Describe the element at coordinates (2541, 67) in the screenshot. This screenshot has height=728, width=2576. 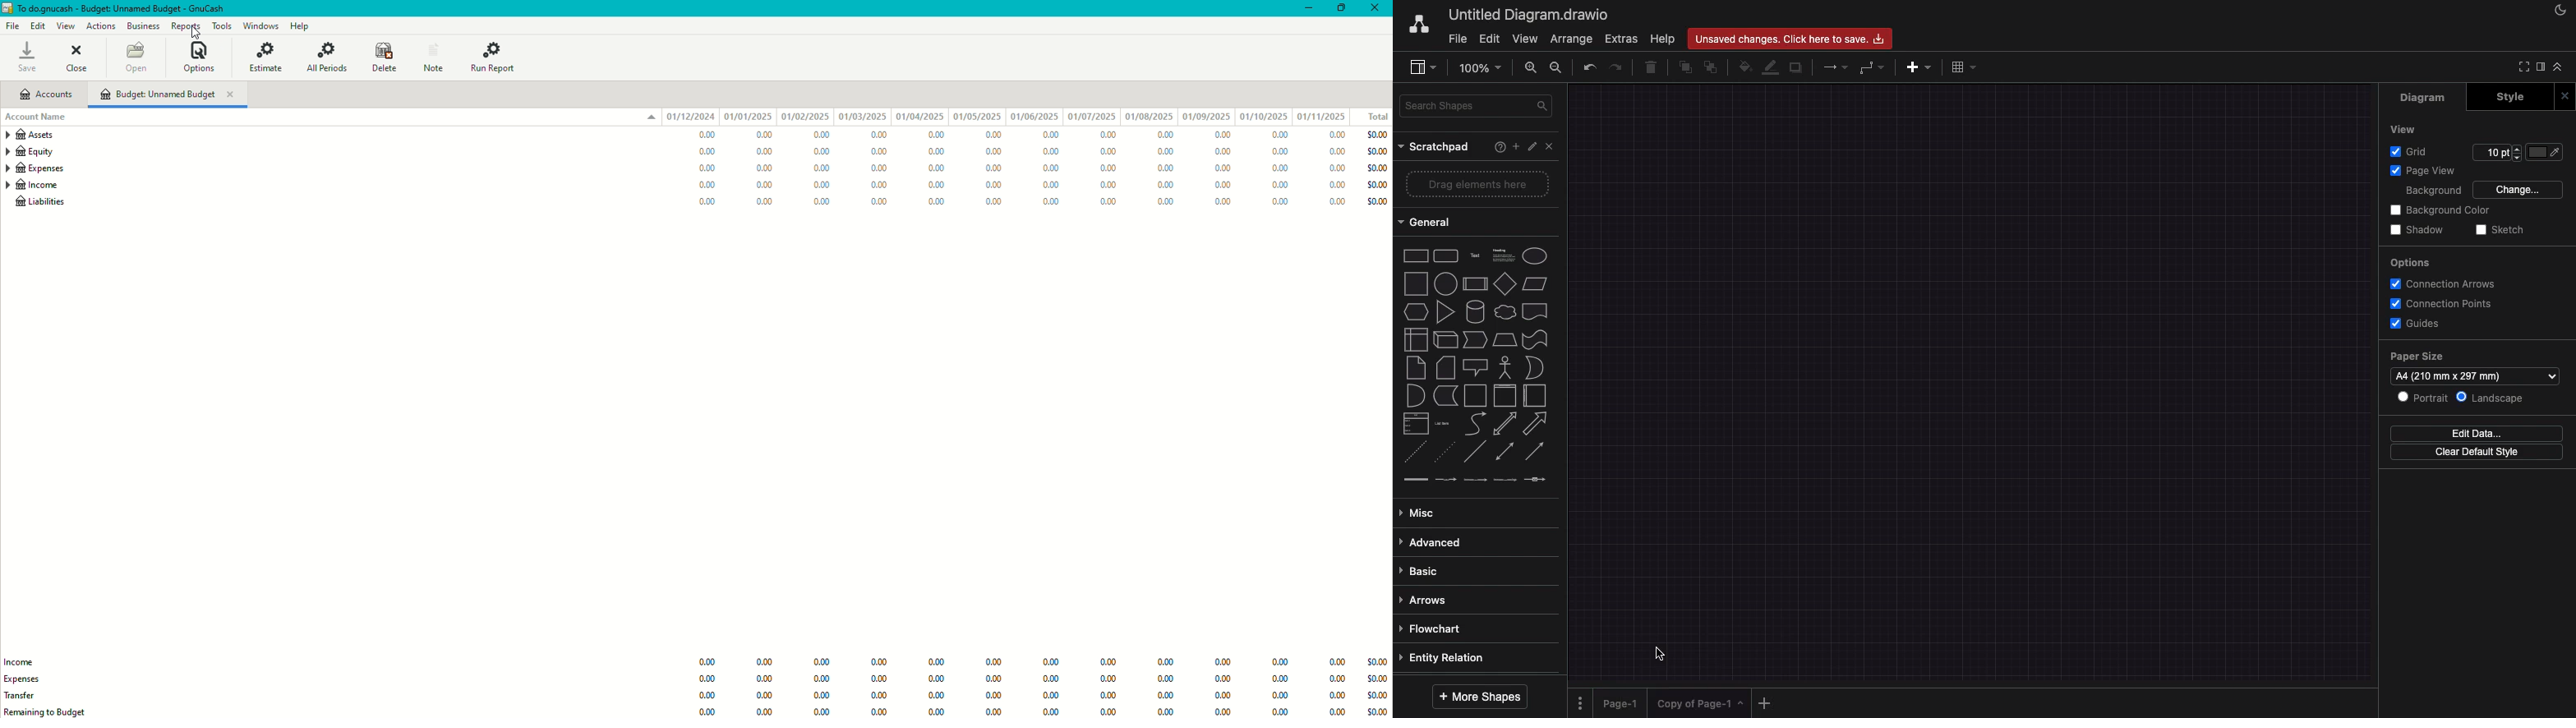
I see `sidebar` at that location.